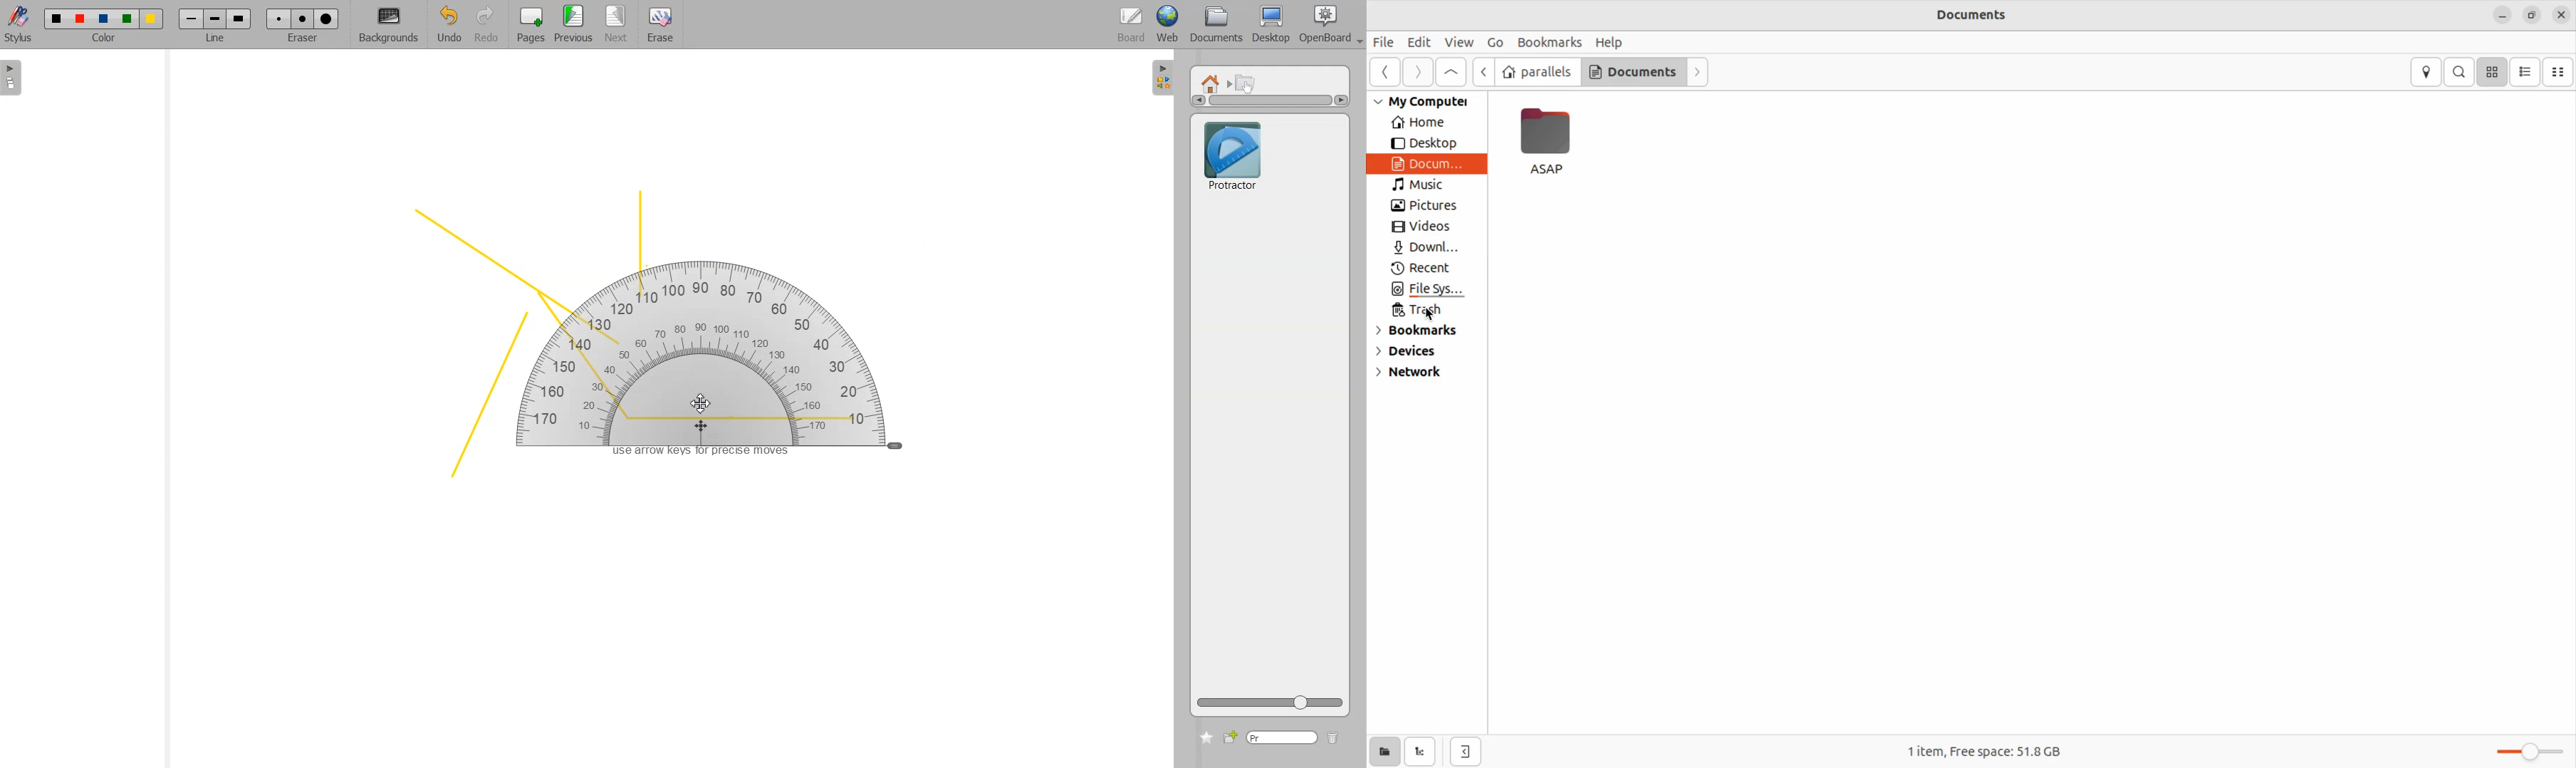  I want to click on Document, so click(1427, 165).